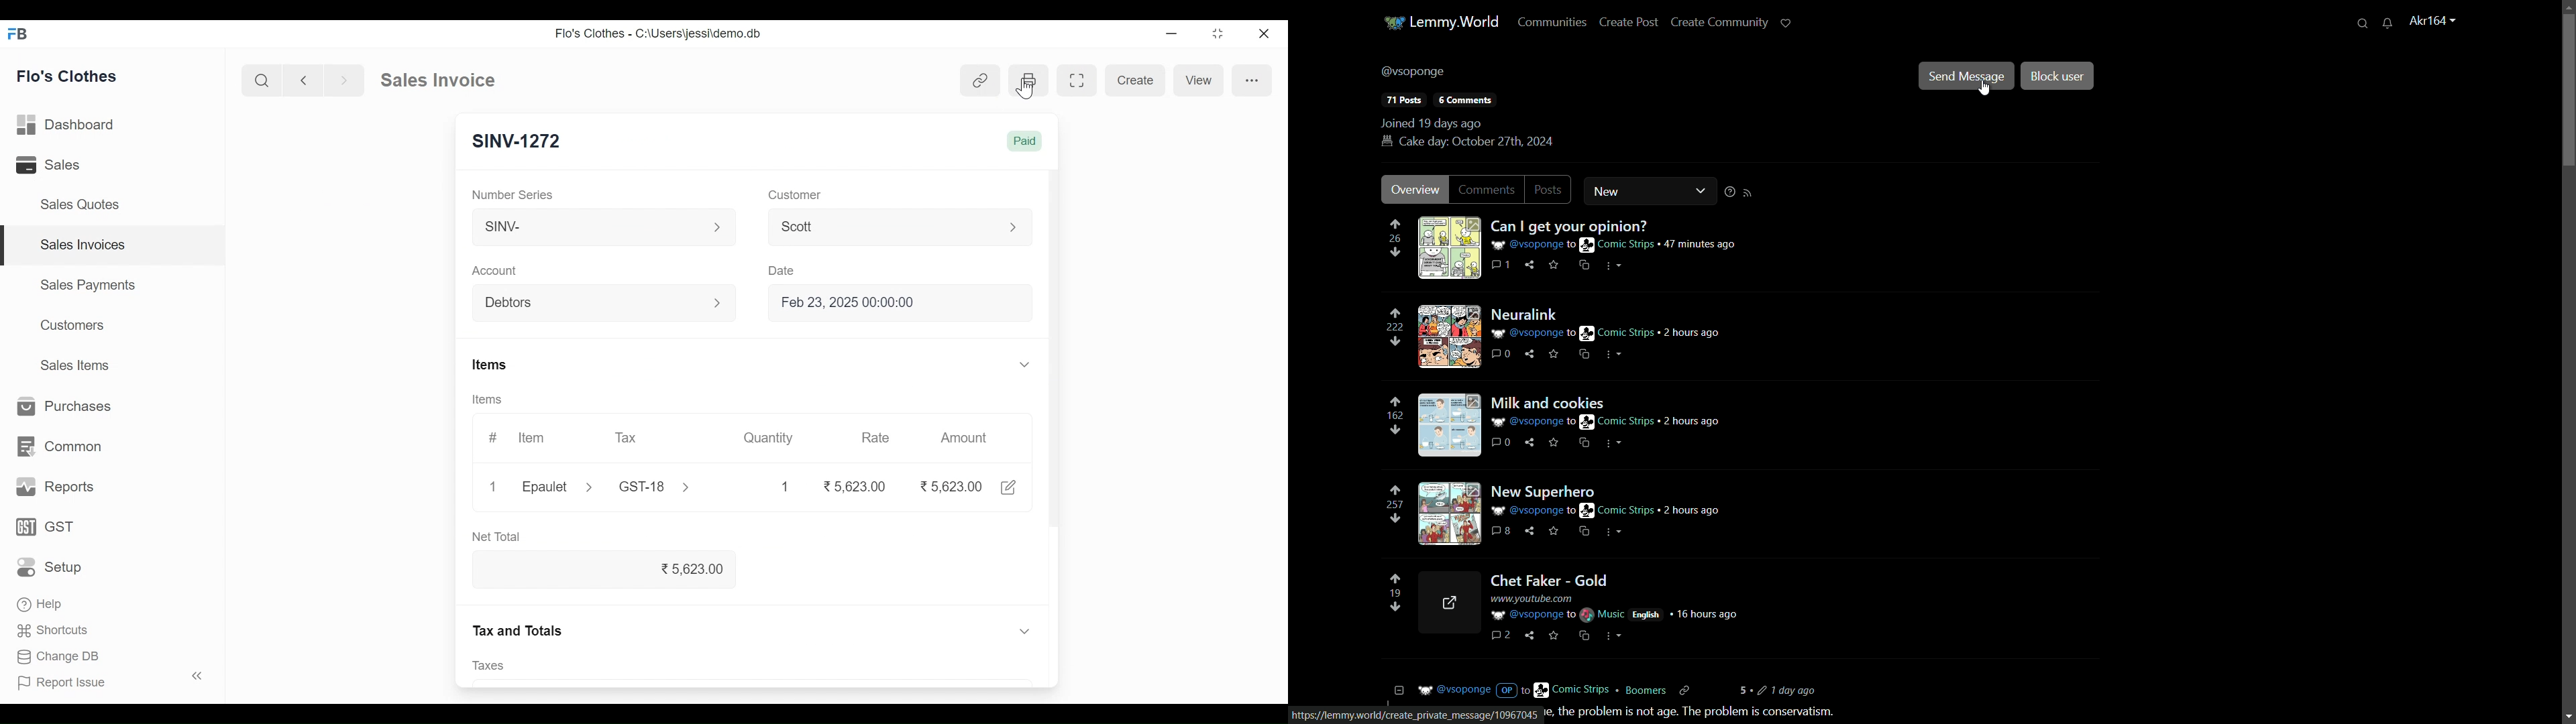 Image resolution: width=2576 pixels, height=728 pixels. What do you see at coordinates (492, 487) in the screenshot?
I see `1` at bounding box center [492, 487].